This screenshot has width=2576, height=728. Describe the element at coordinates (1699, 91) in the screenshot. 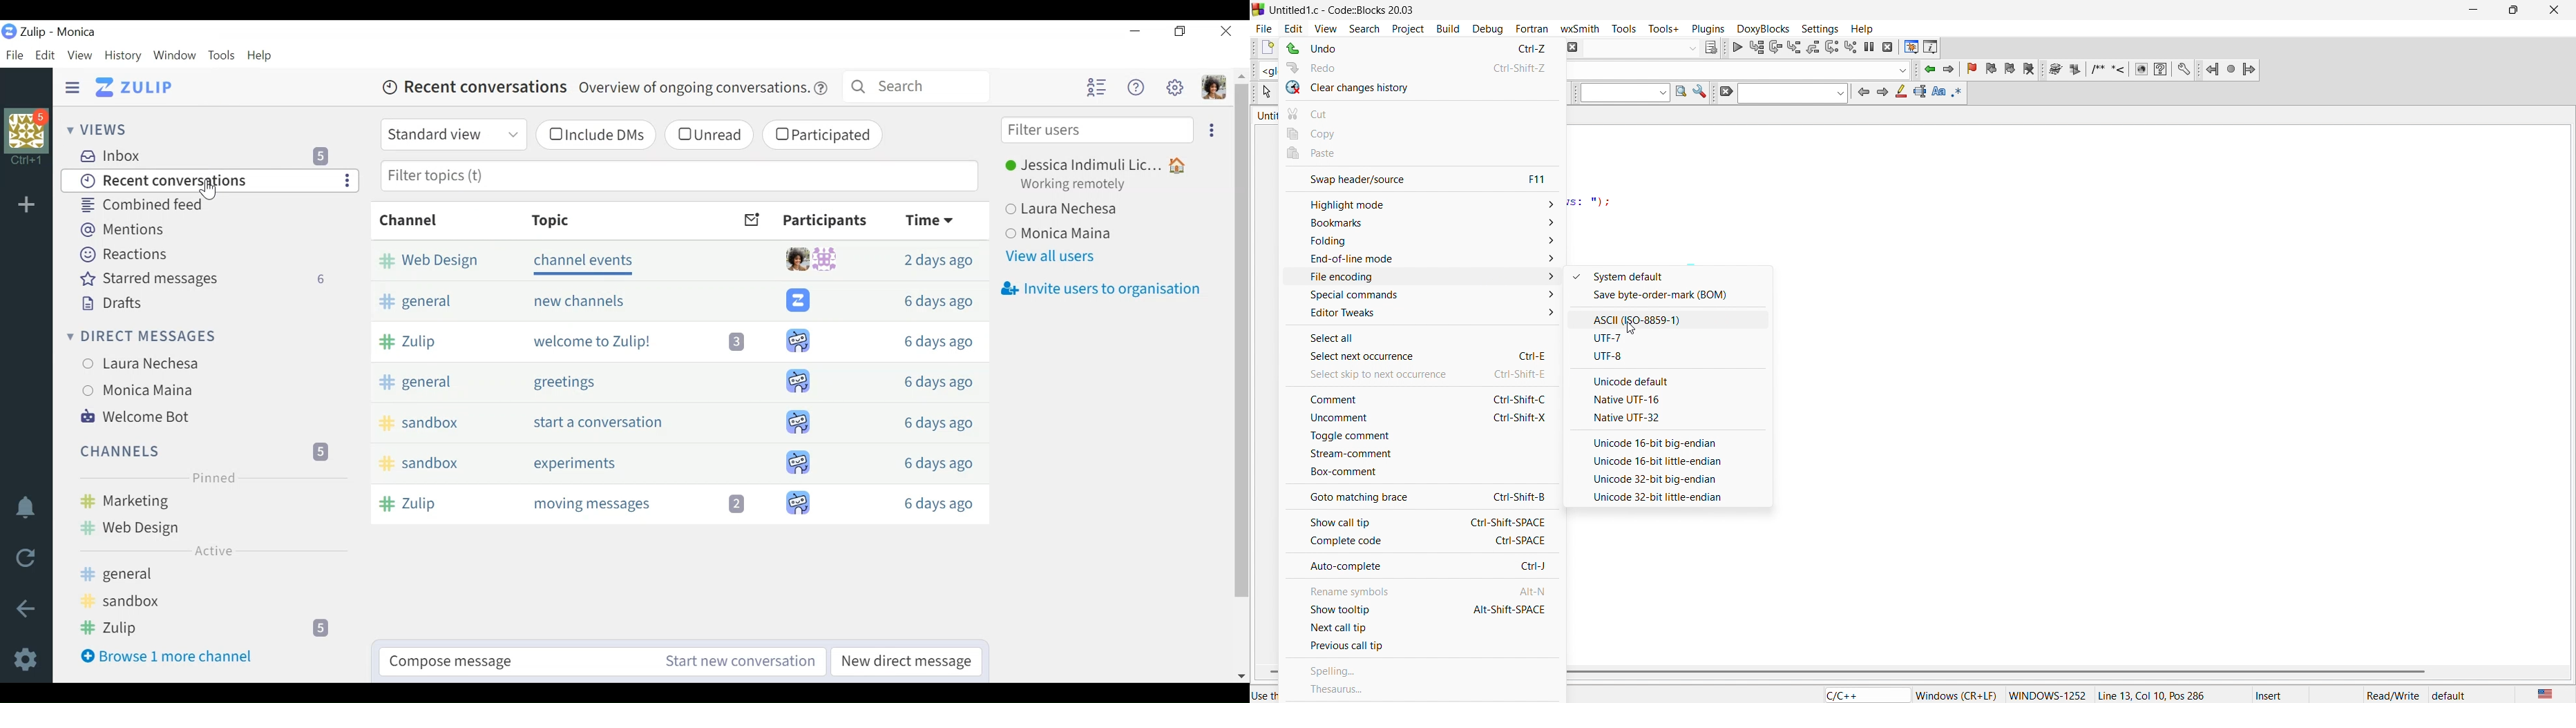

I see `settings` at that location.